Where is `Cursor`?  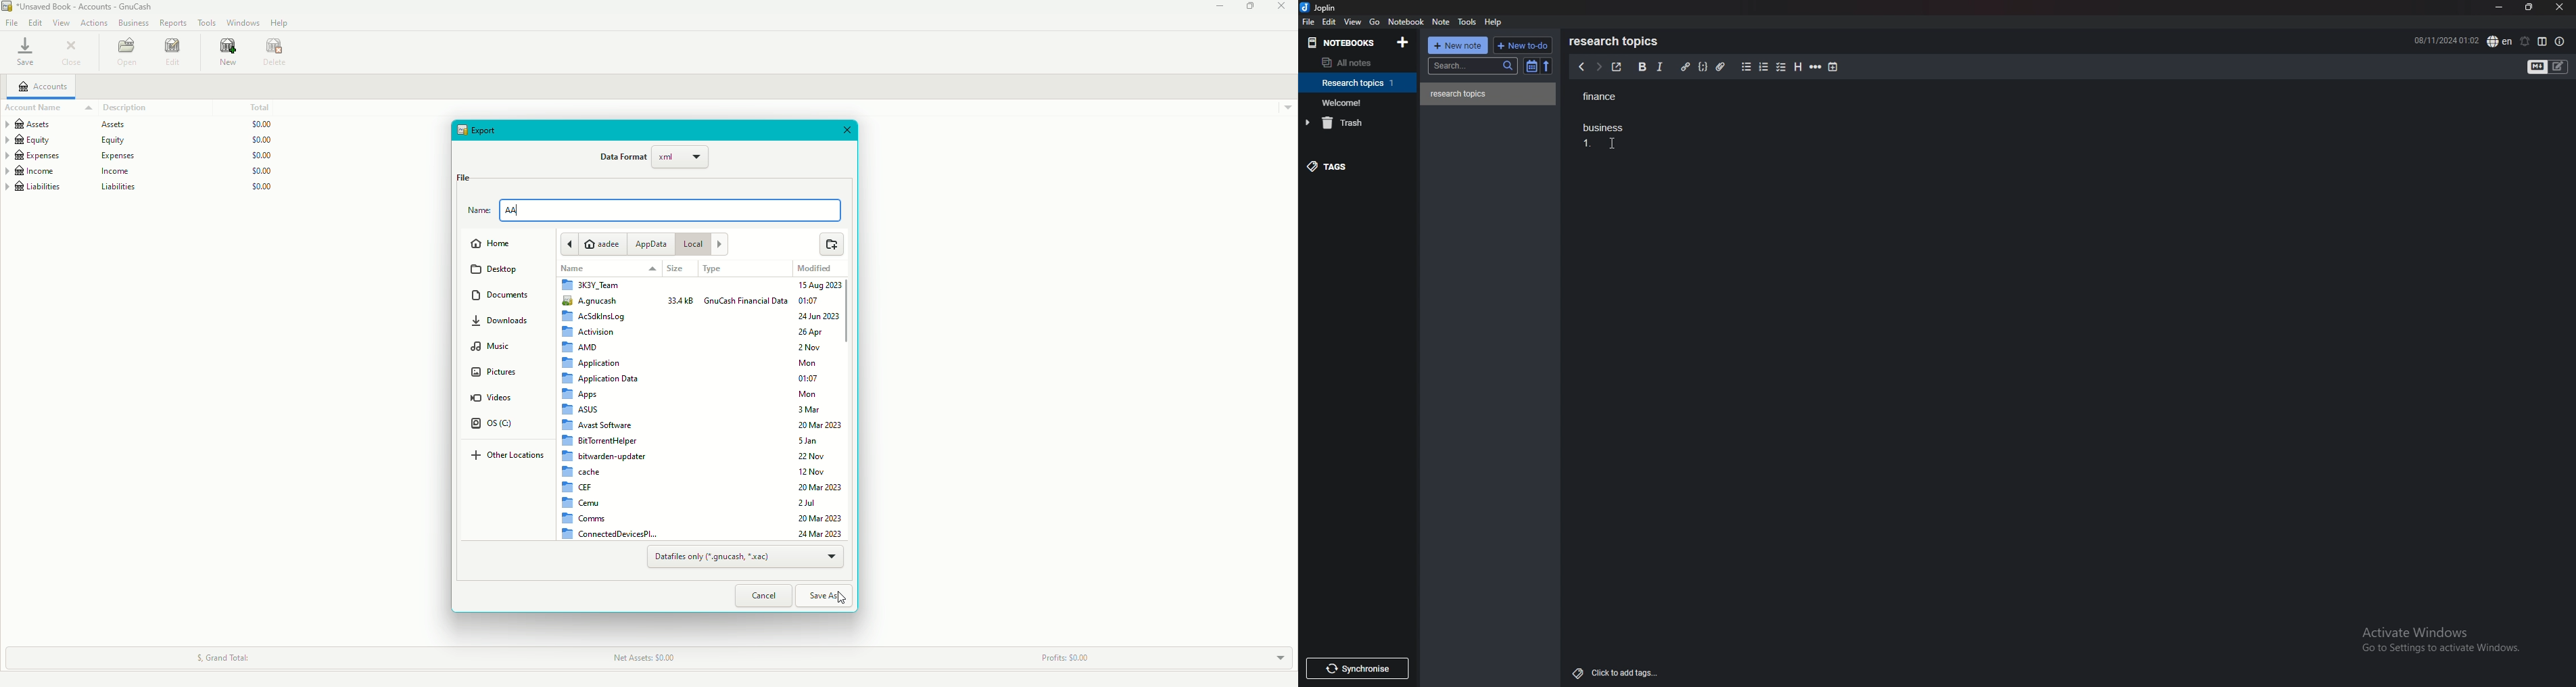 Cursor is located at coordinates (845, 597).